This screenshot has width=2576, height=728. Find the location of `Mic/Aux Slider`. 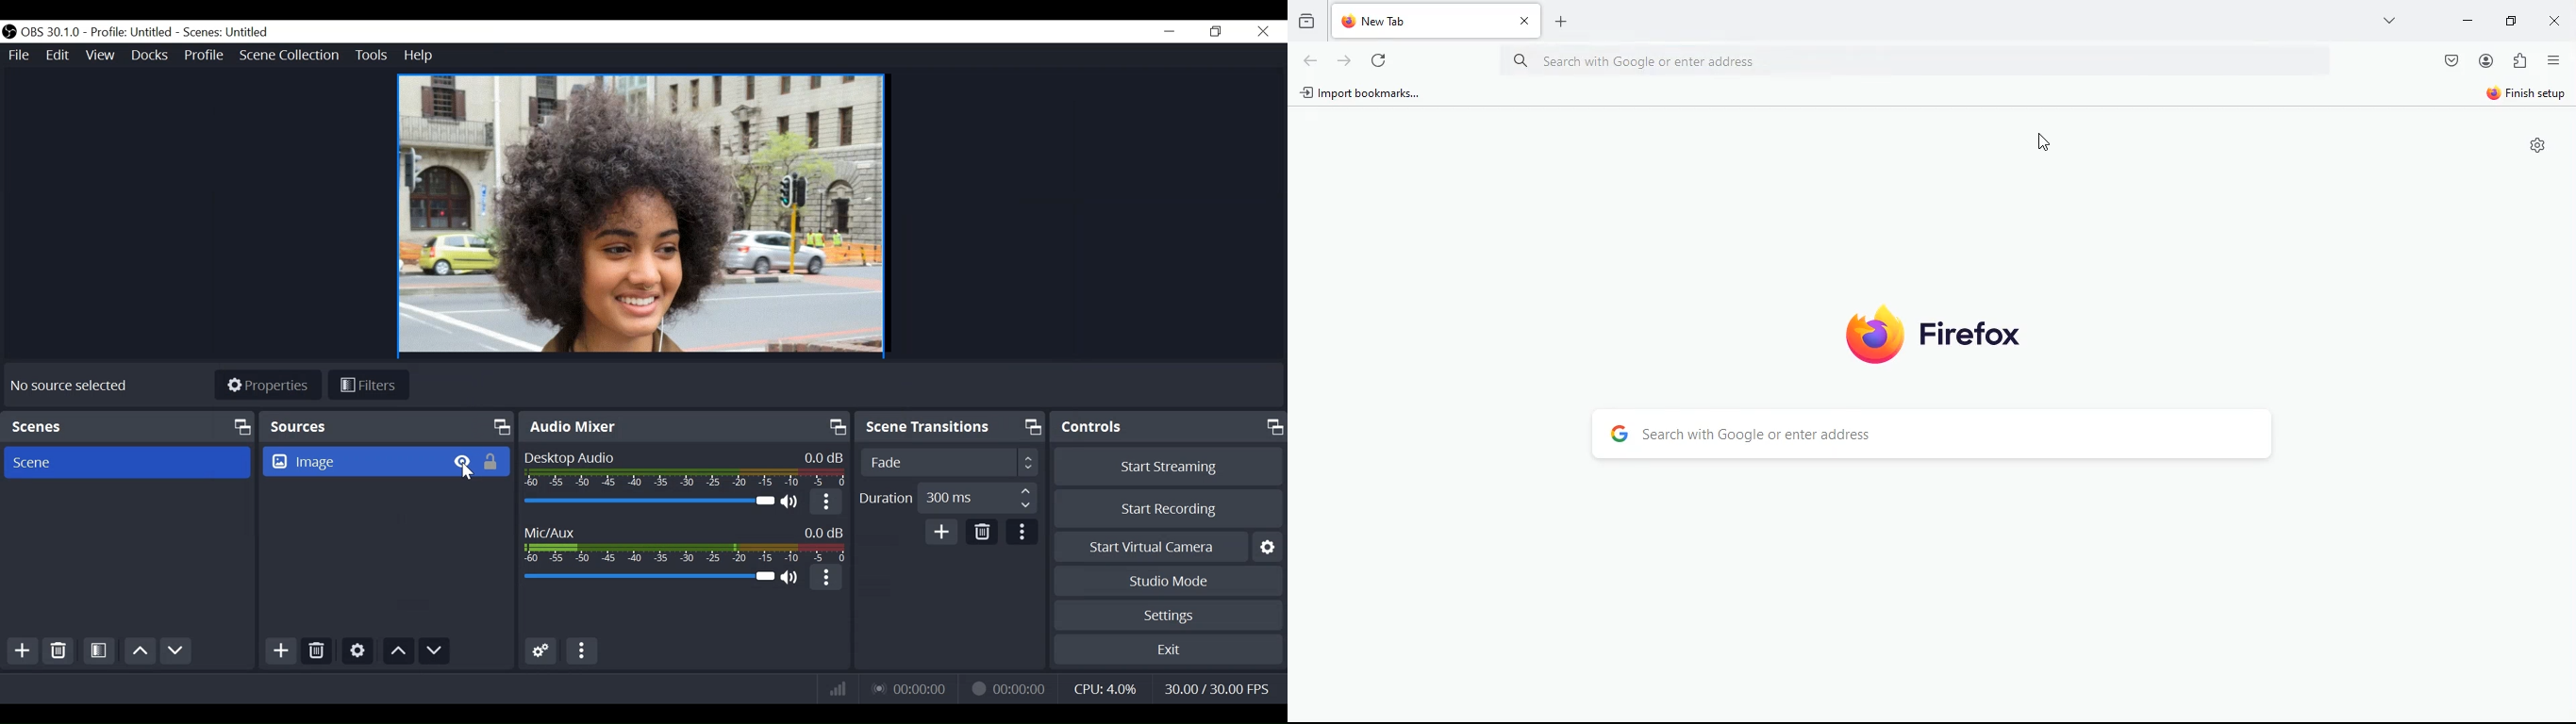

Mic/Aux Slider is located at coordinates (647, 579).